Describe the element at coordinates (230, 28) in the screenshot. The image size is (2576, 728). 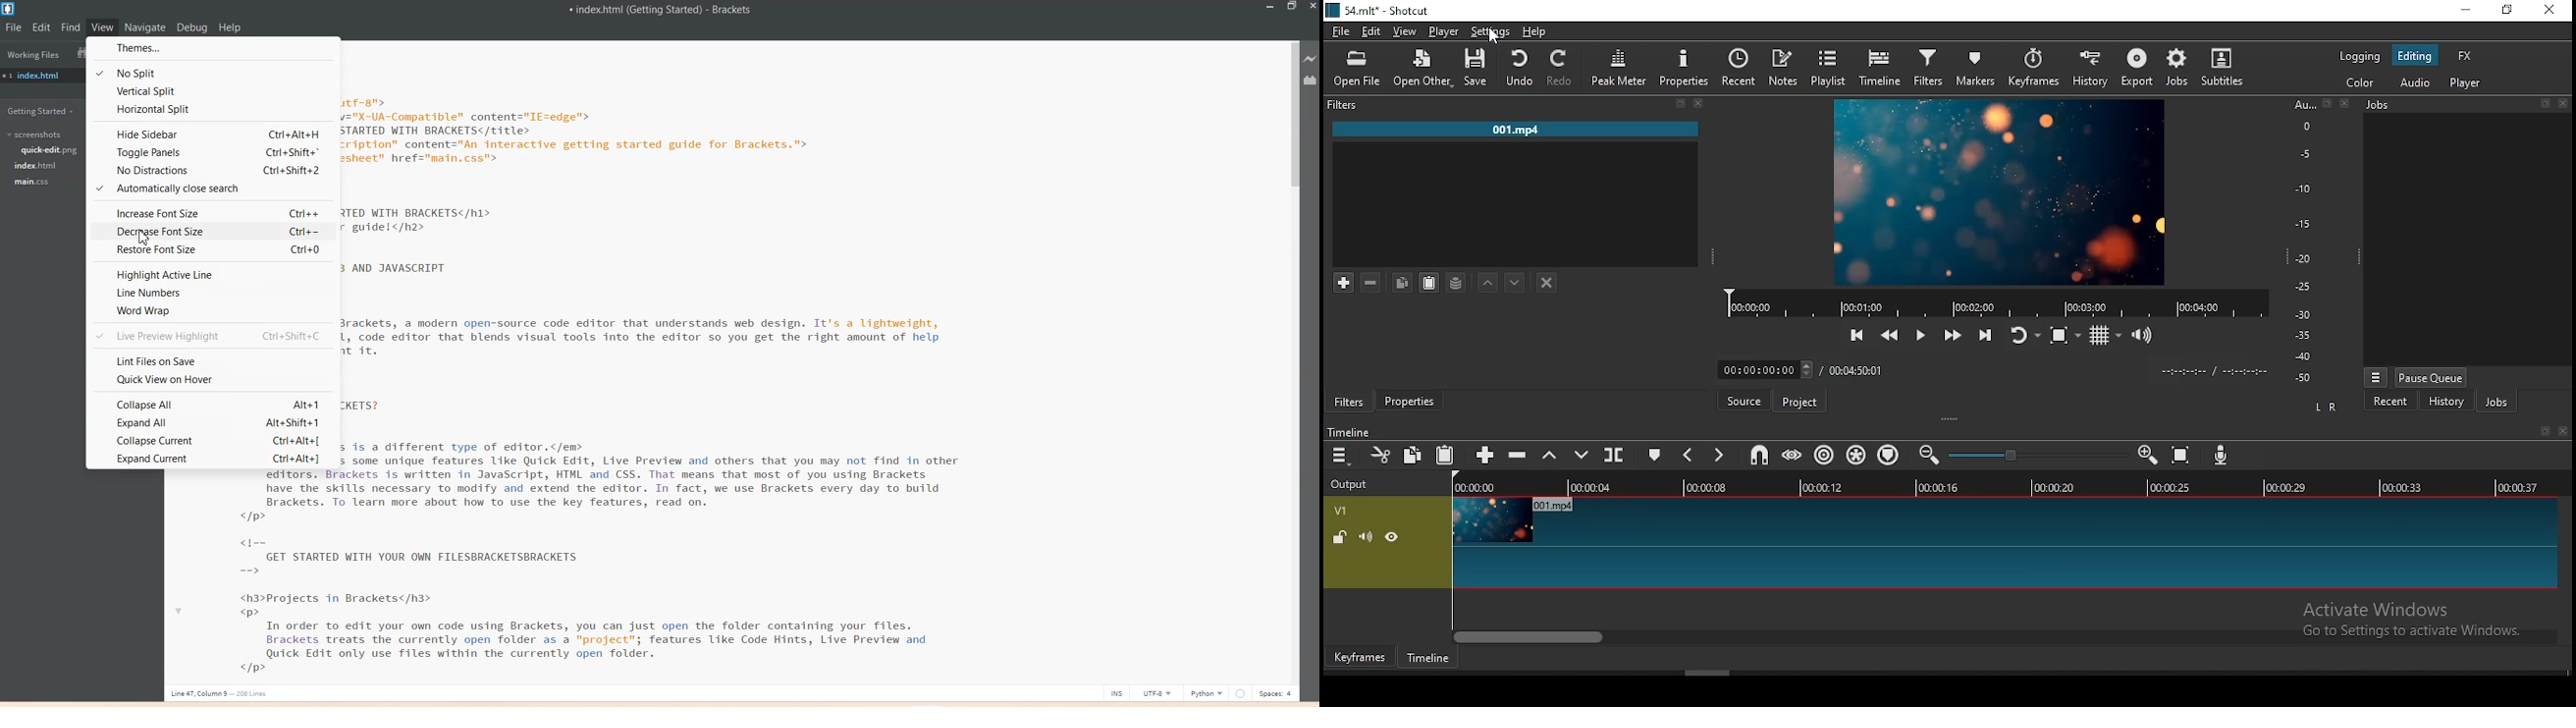
I see `Help` at that location.